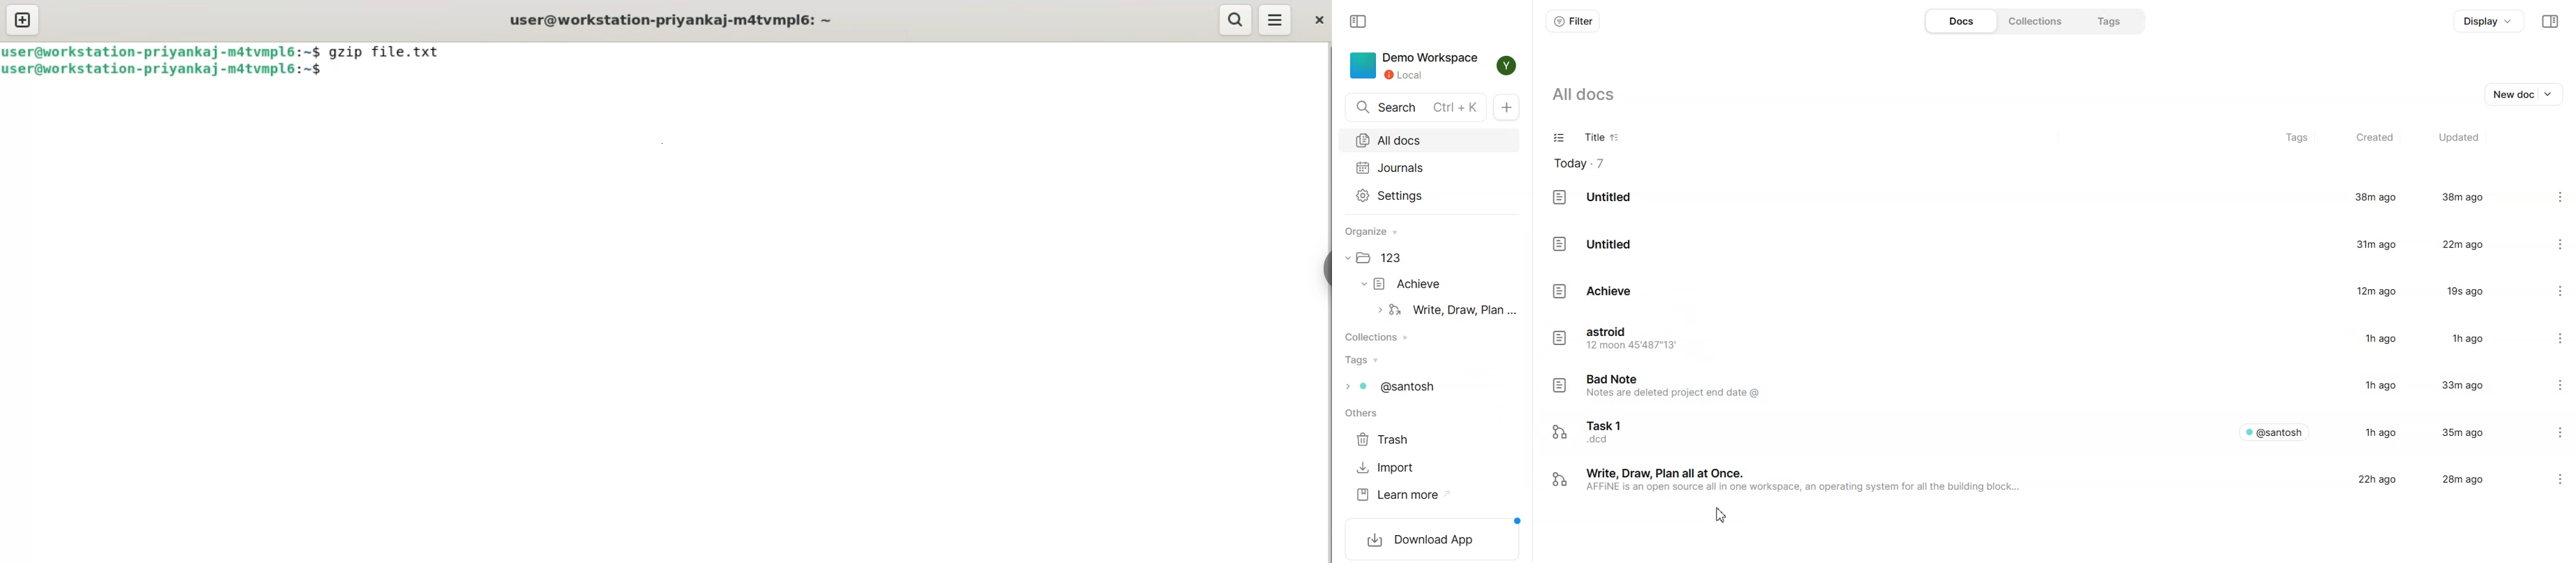 This screenshot has width=2576, height=588. Describe the element at coordinates (1410, 283) in the screenshot. I see `Achieve` at that location.